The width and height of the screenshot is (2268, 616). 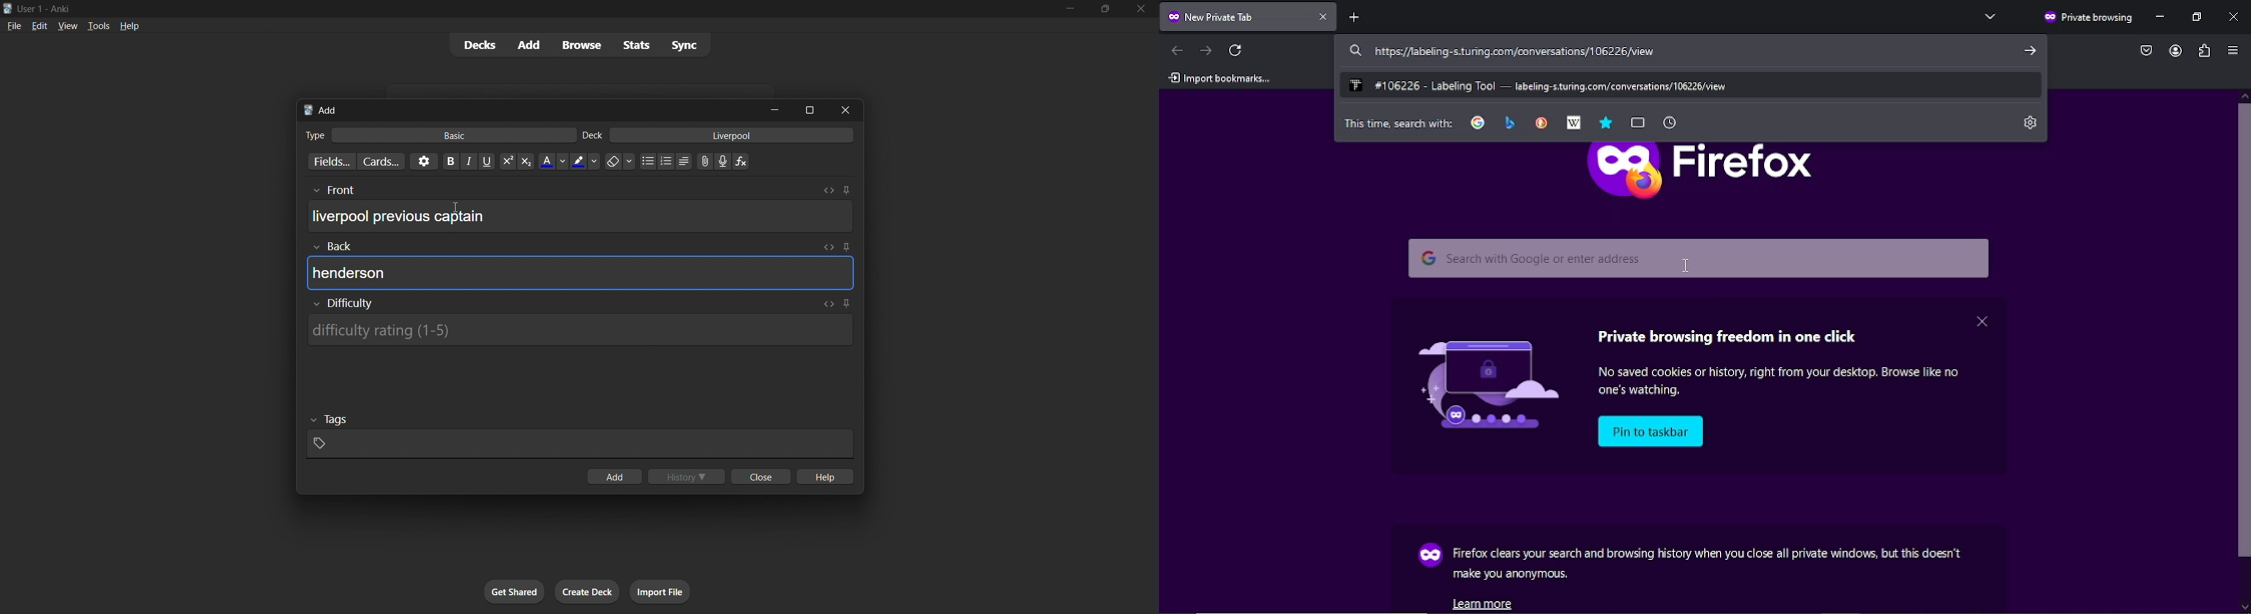 I want to click on icon, so click(x=1428, y=556).